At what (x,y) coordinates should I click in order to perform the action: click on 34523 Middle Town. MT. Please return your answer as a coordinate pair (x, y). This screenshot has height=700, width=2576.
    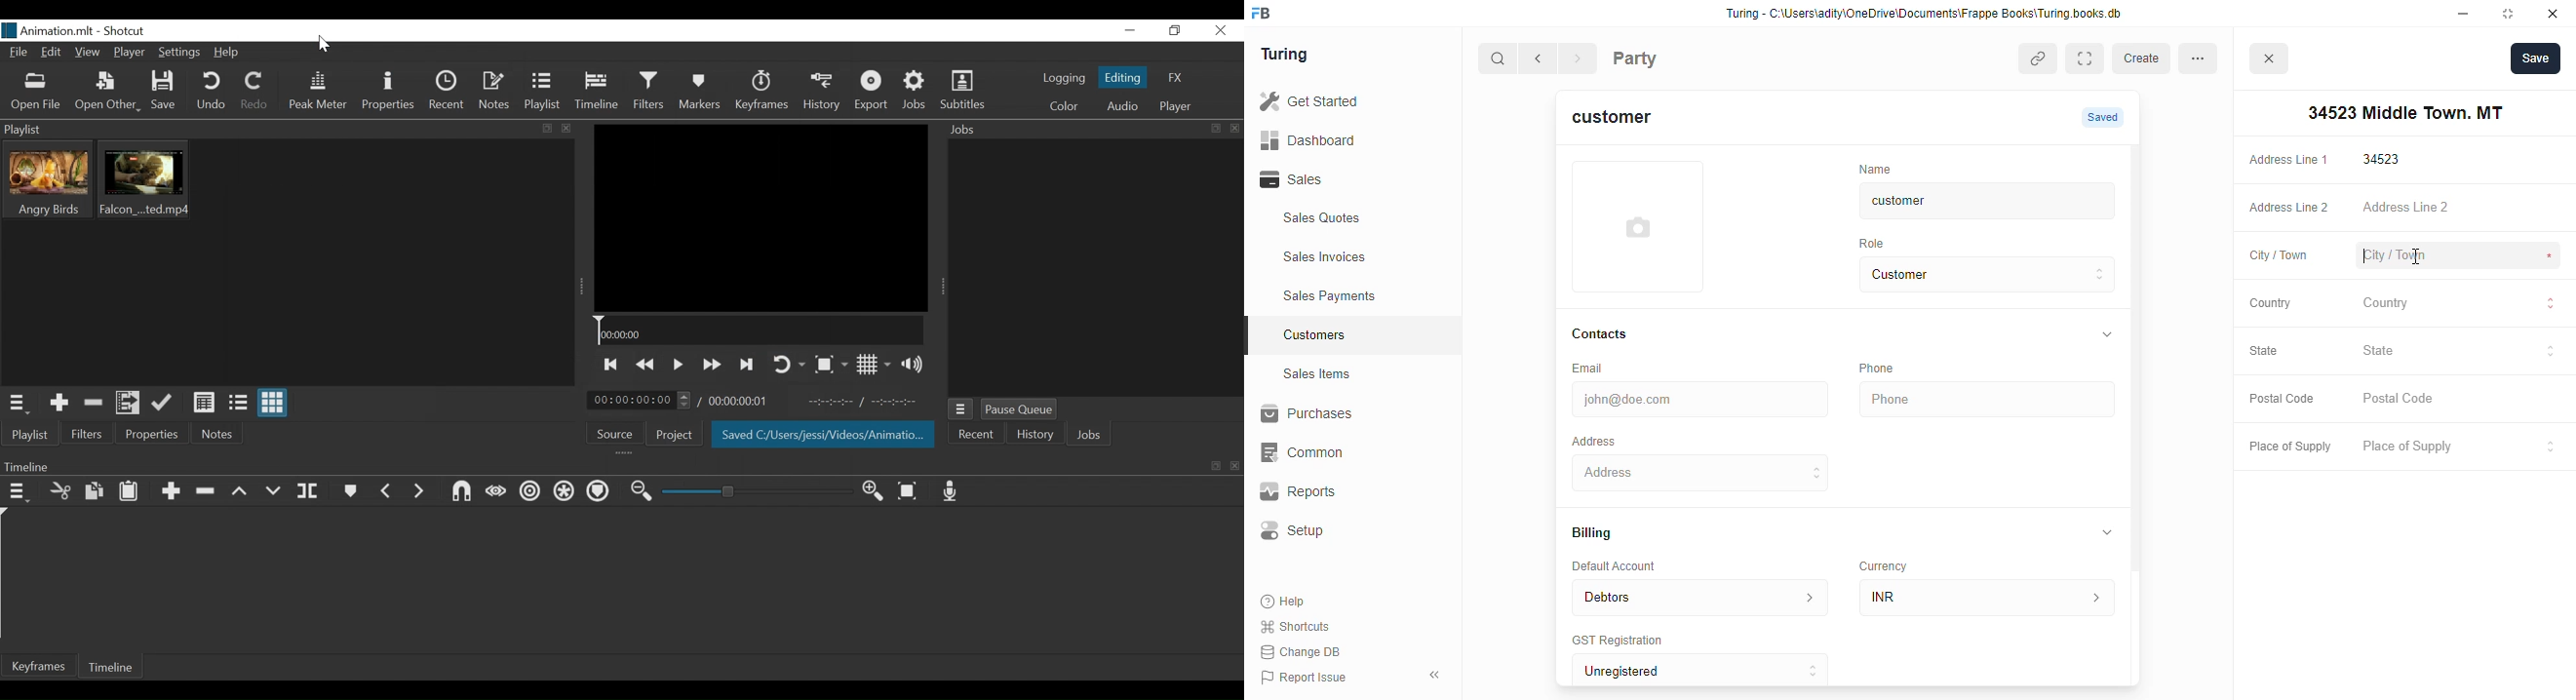
    Looking at the image, I should click on (2401, 113).